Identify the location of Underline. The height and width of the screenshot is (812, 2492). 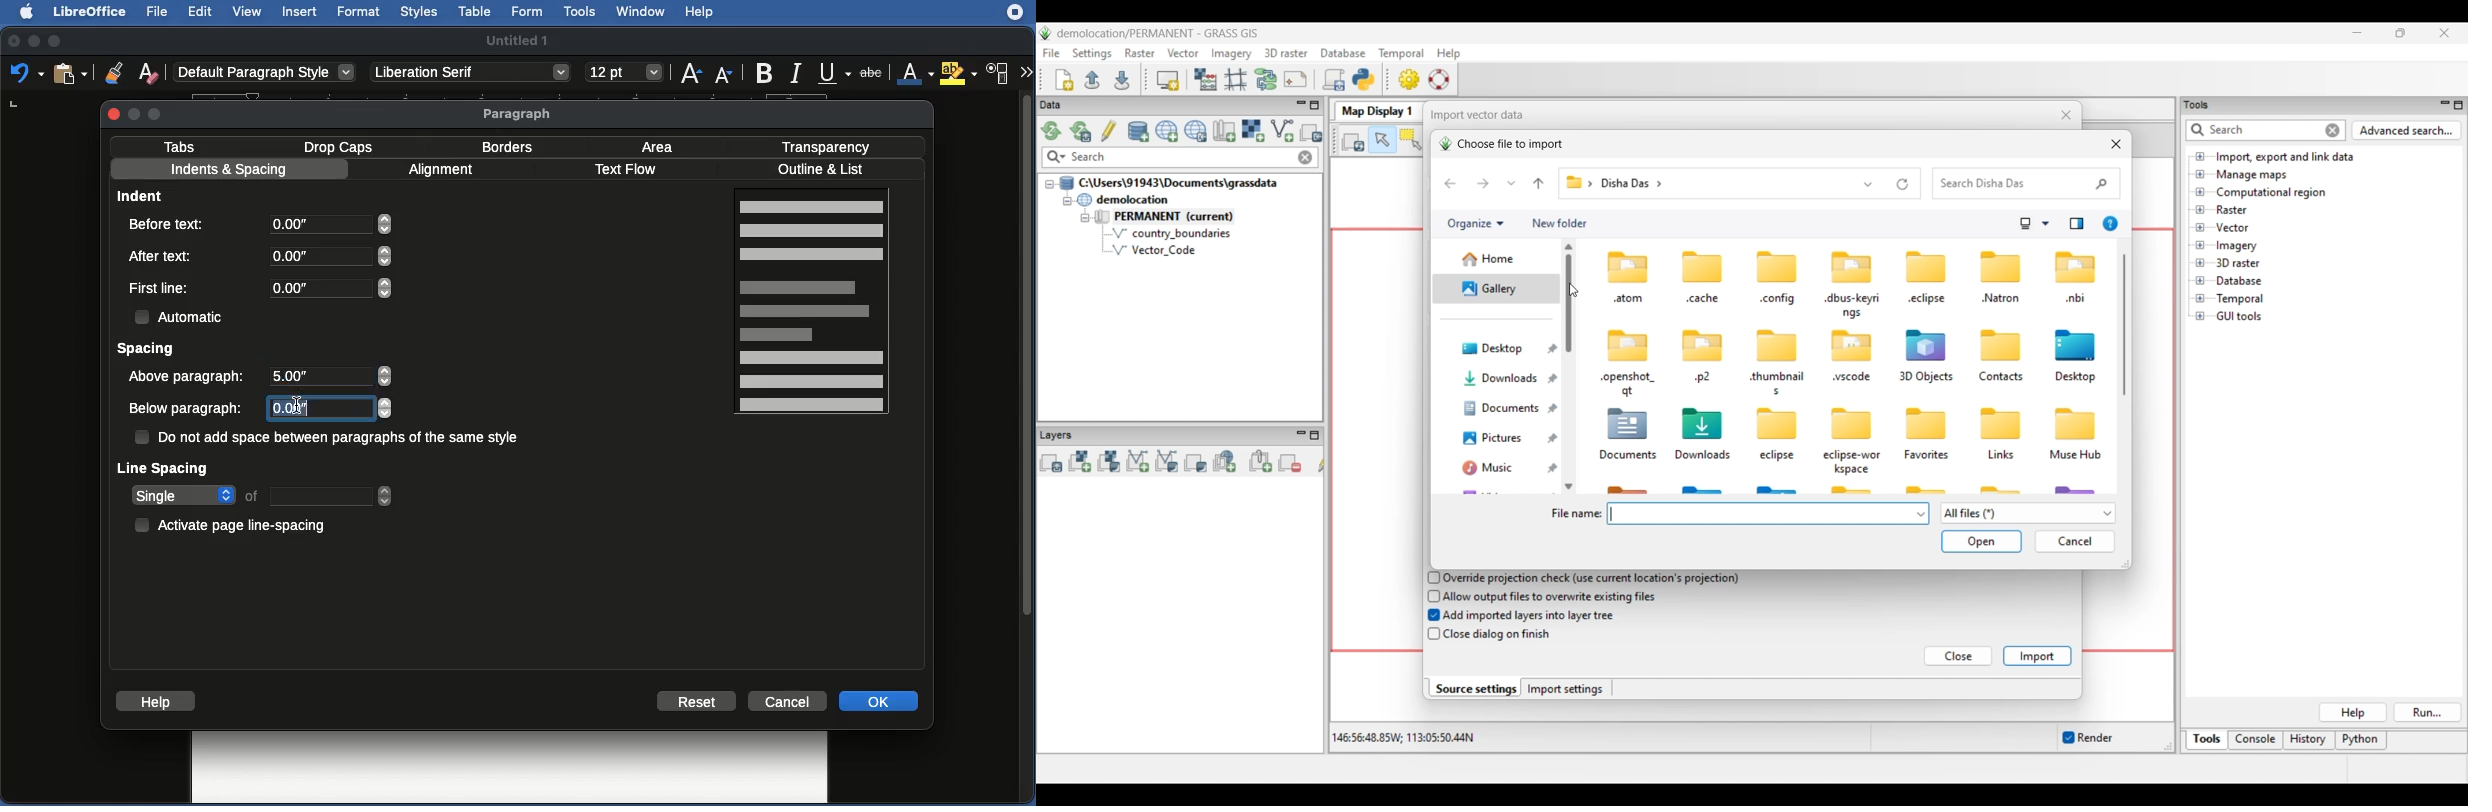
(834, 73).